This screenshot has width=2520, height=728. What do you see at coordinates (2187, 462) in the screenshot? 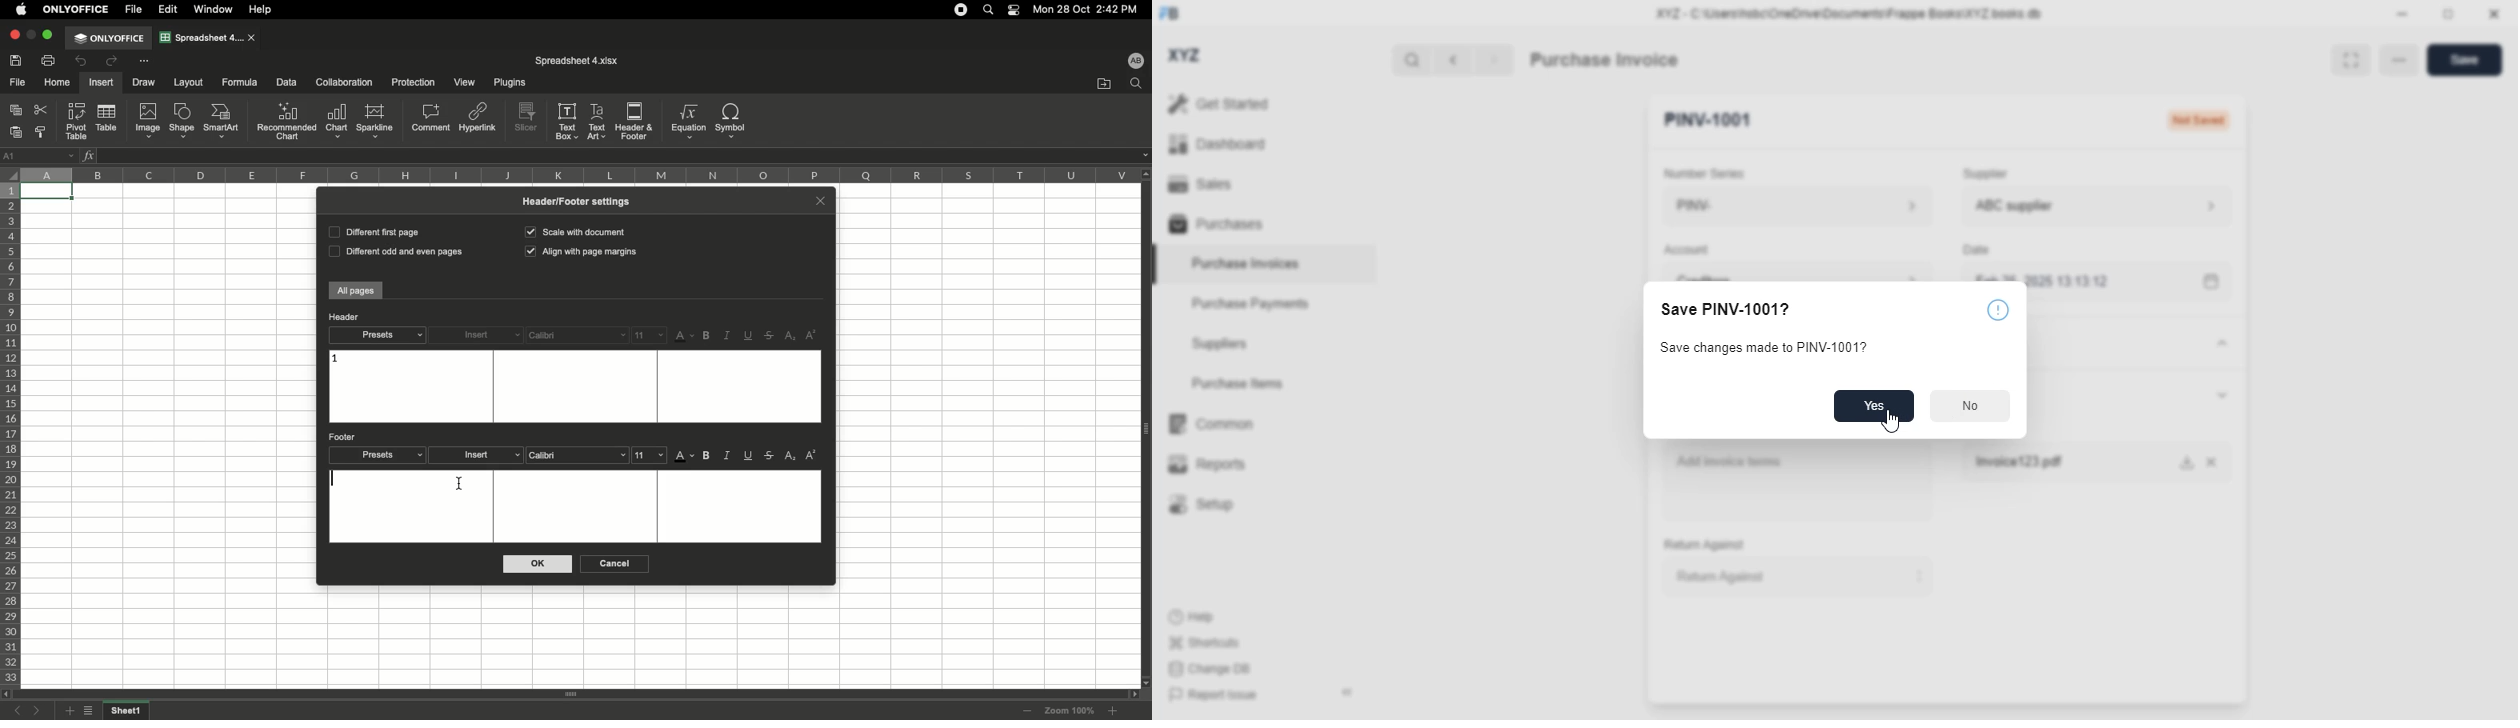
I see `download` at bounding box center [2187, 462].